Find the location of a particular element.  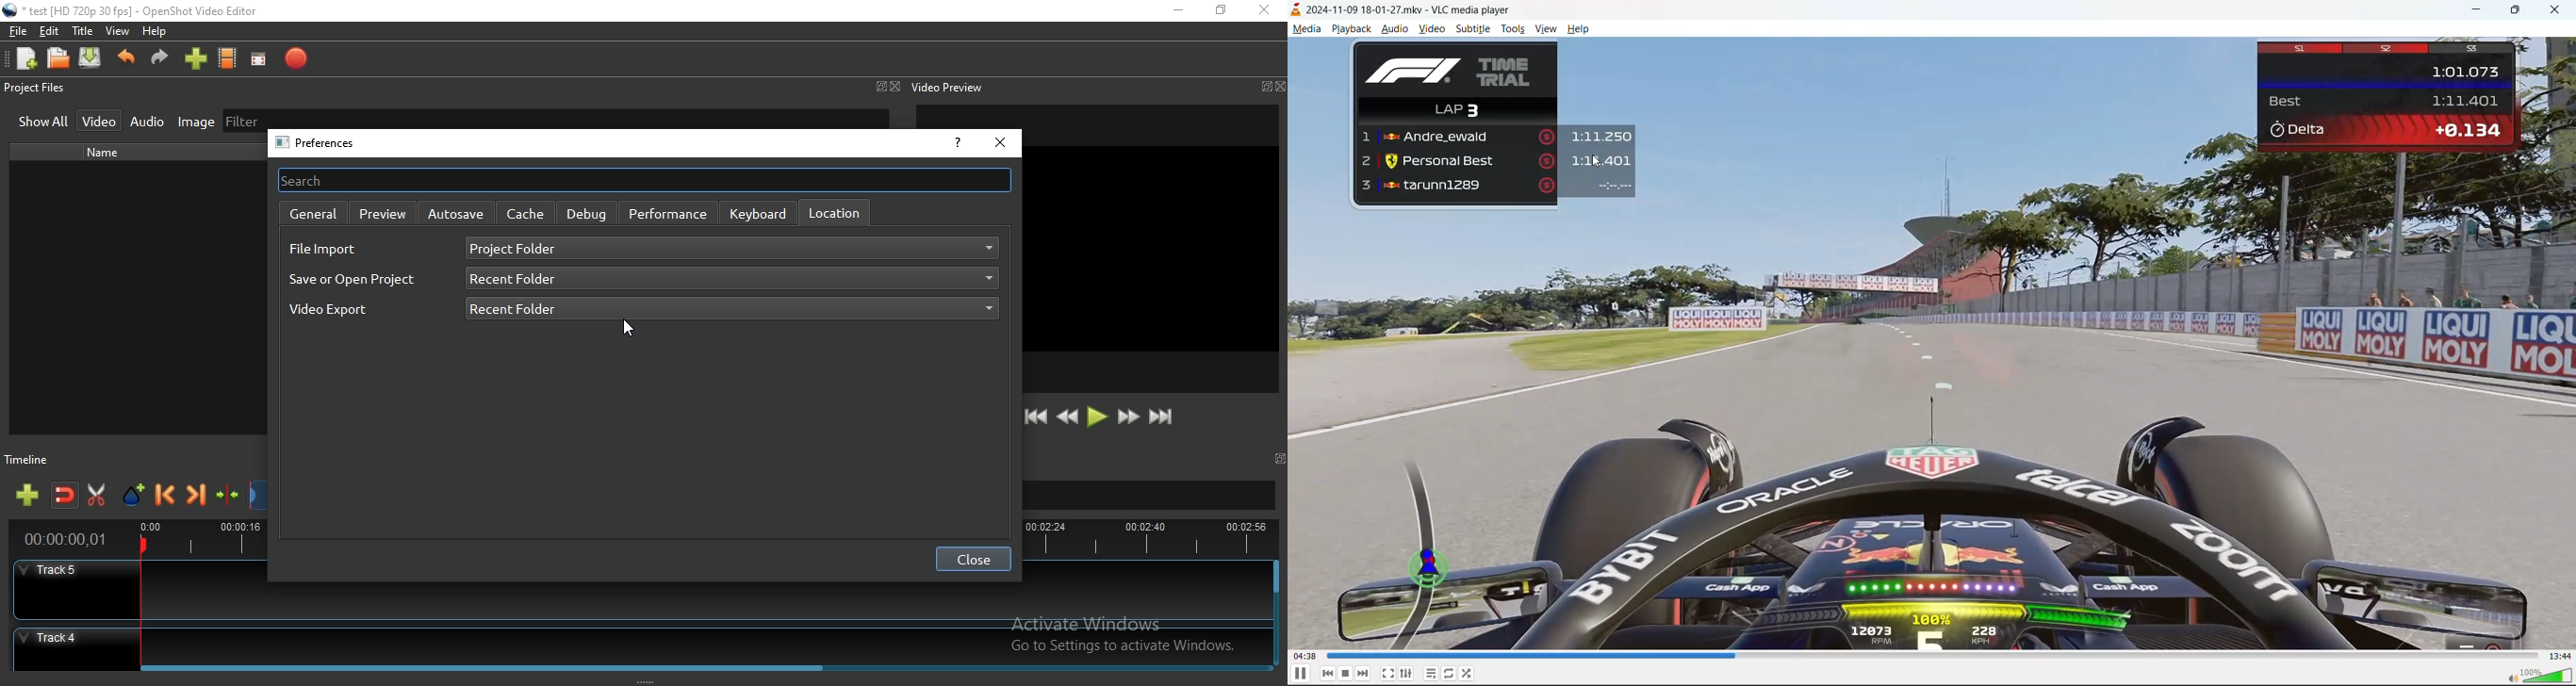

New project is located at coordinates (24, 58).